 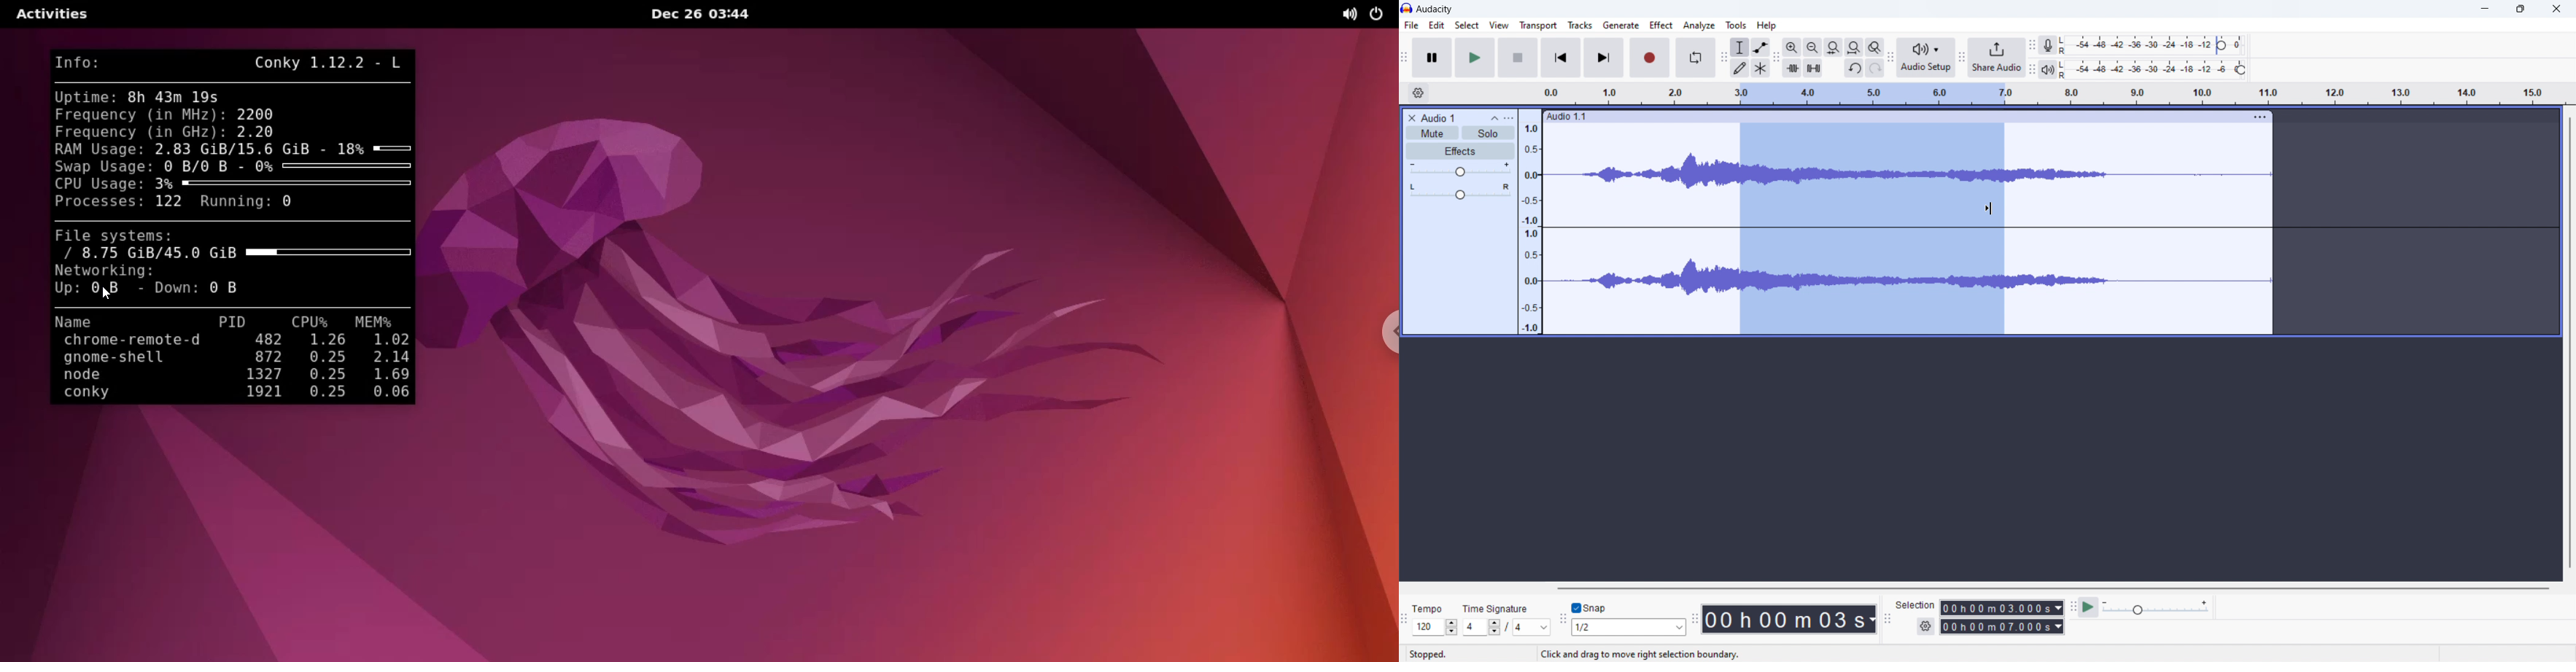 What do you see at coordinates (1891, 58) in the screenshot?
I see `audio setup toolbar` at bounding box center [1891, 58].